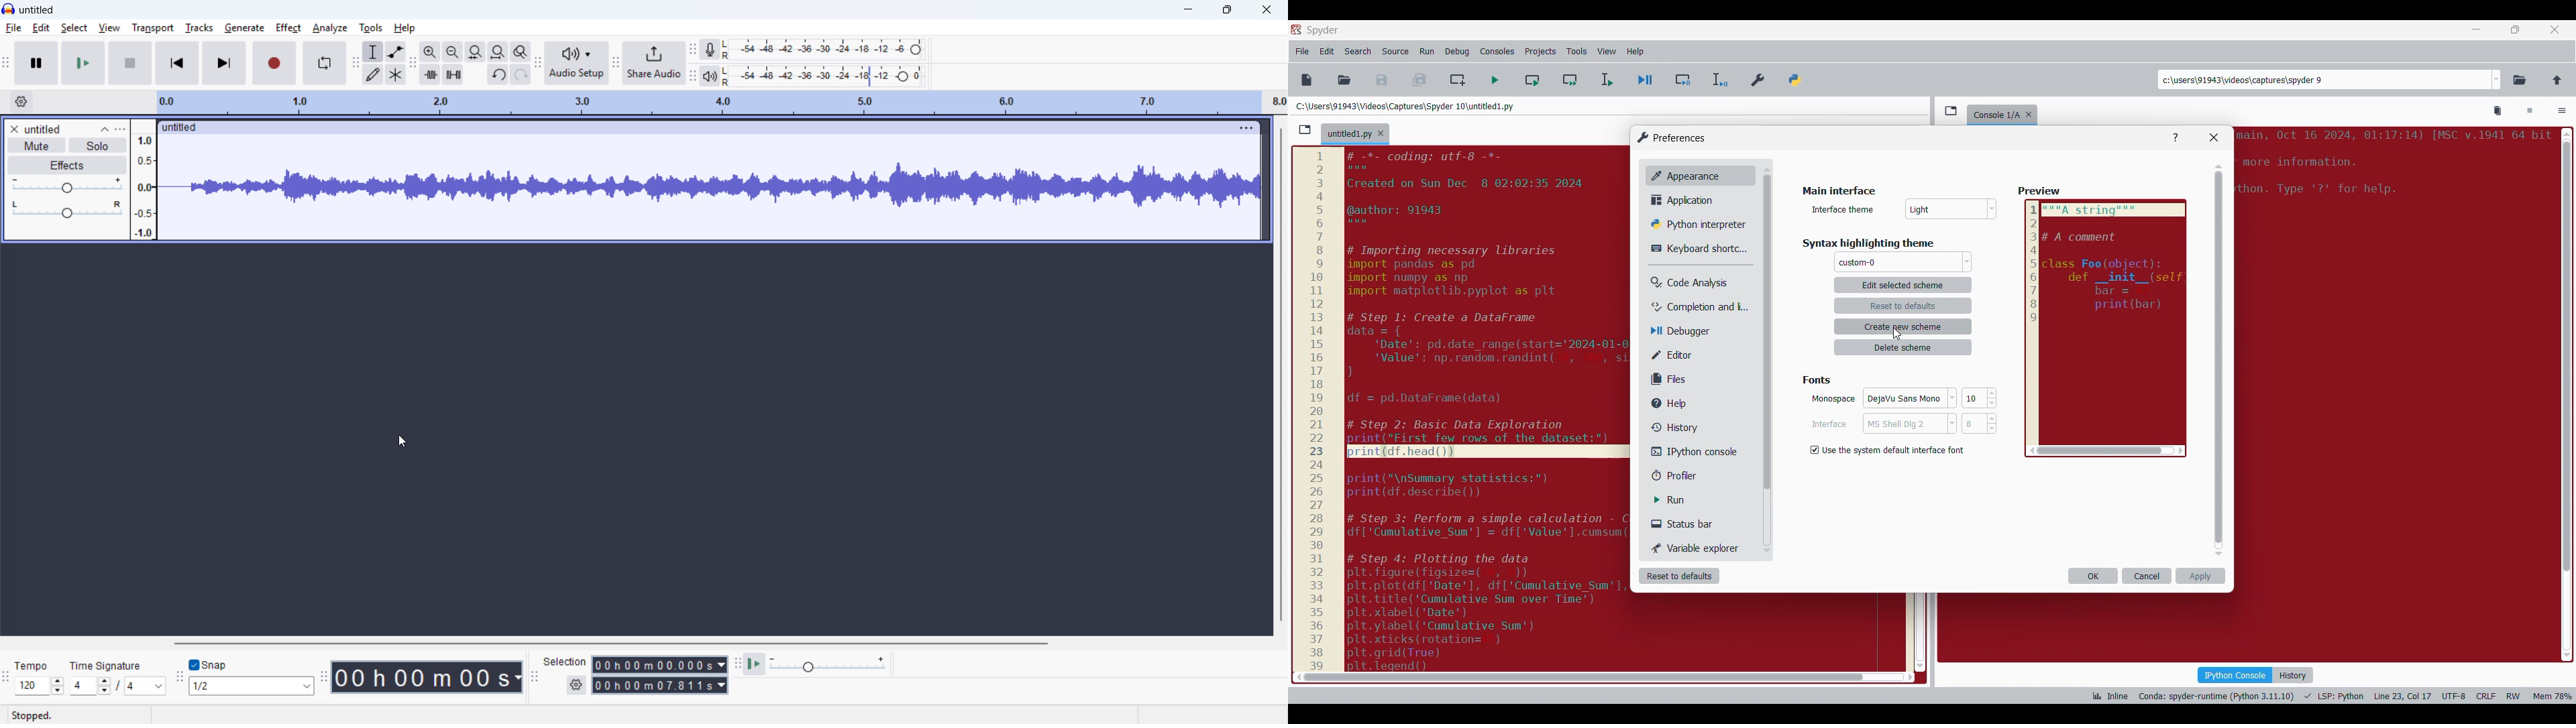 This screenshot has width=2576, height=728. I want to click on Vertical slide bar, so click(1767, 359).